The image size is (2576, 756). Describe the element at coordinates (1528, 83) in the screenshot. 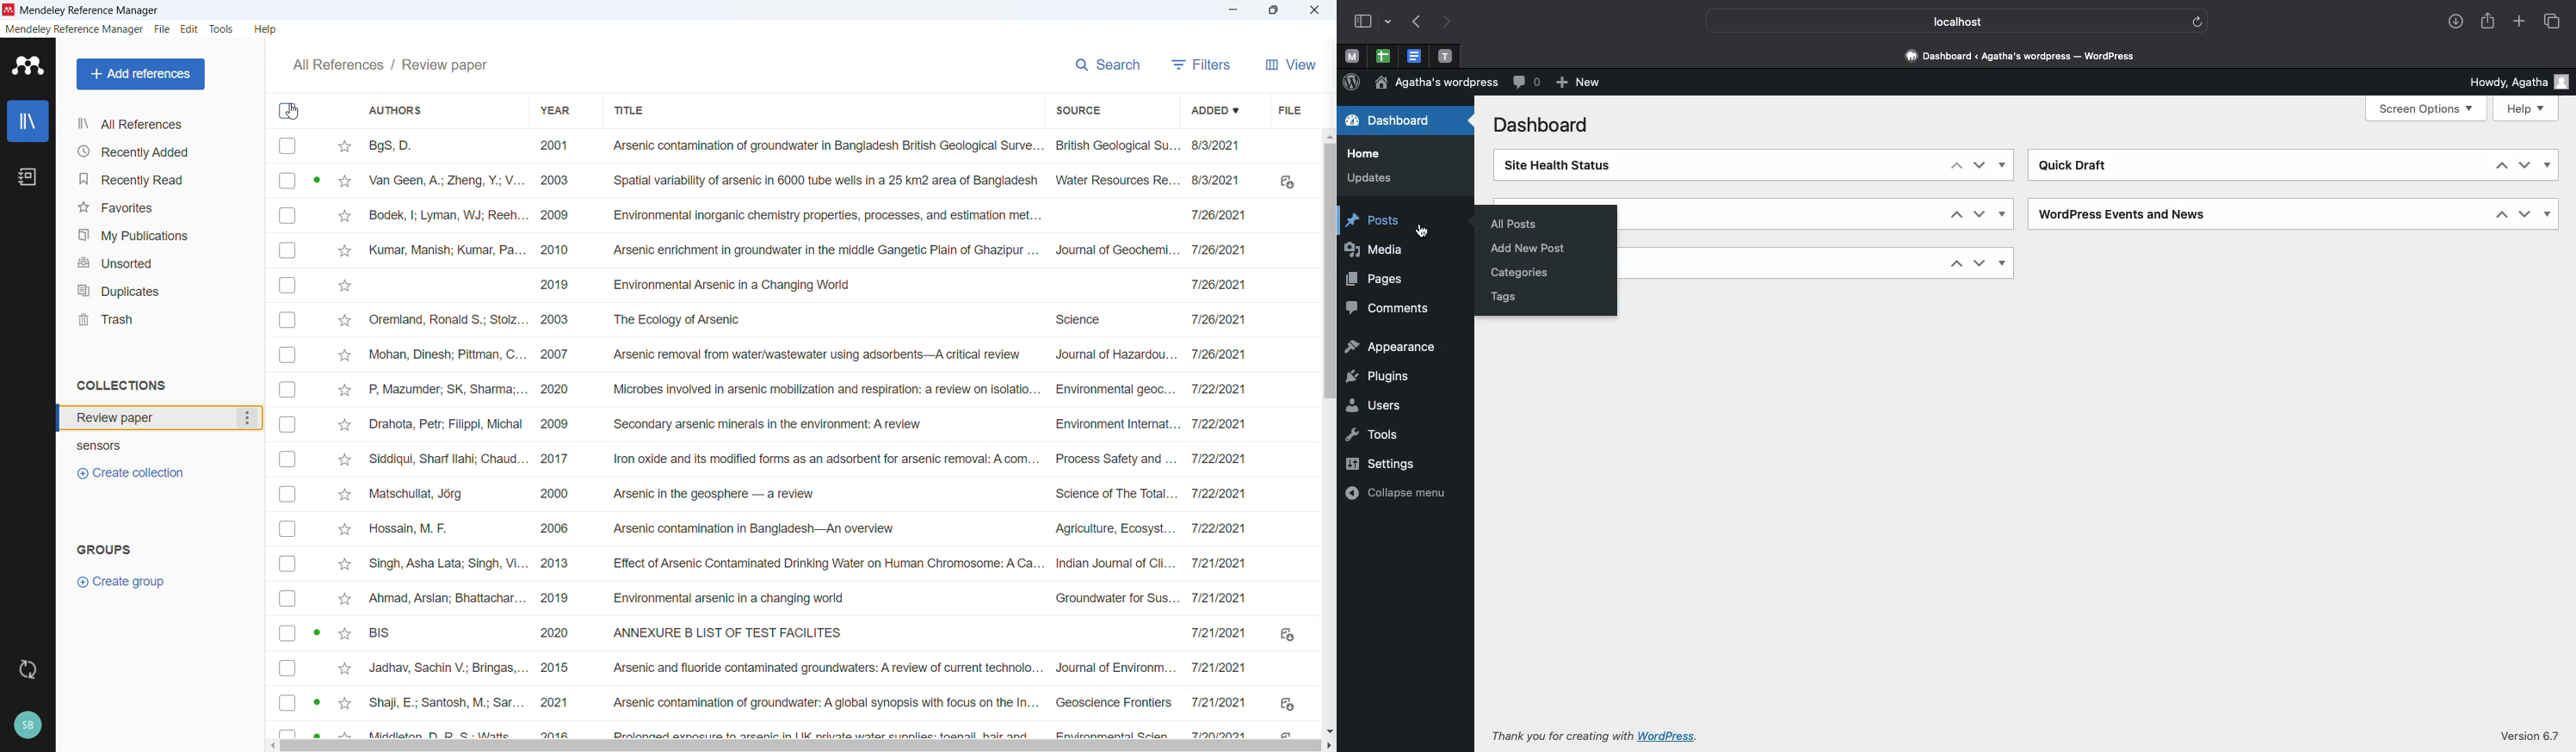

I see `Comment` at that location.